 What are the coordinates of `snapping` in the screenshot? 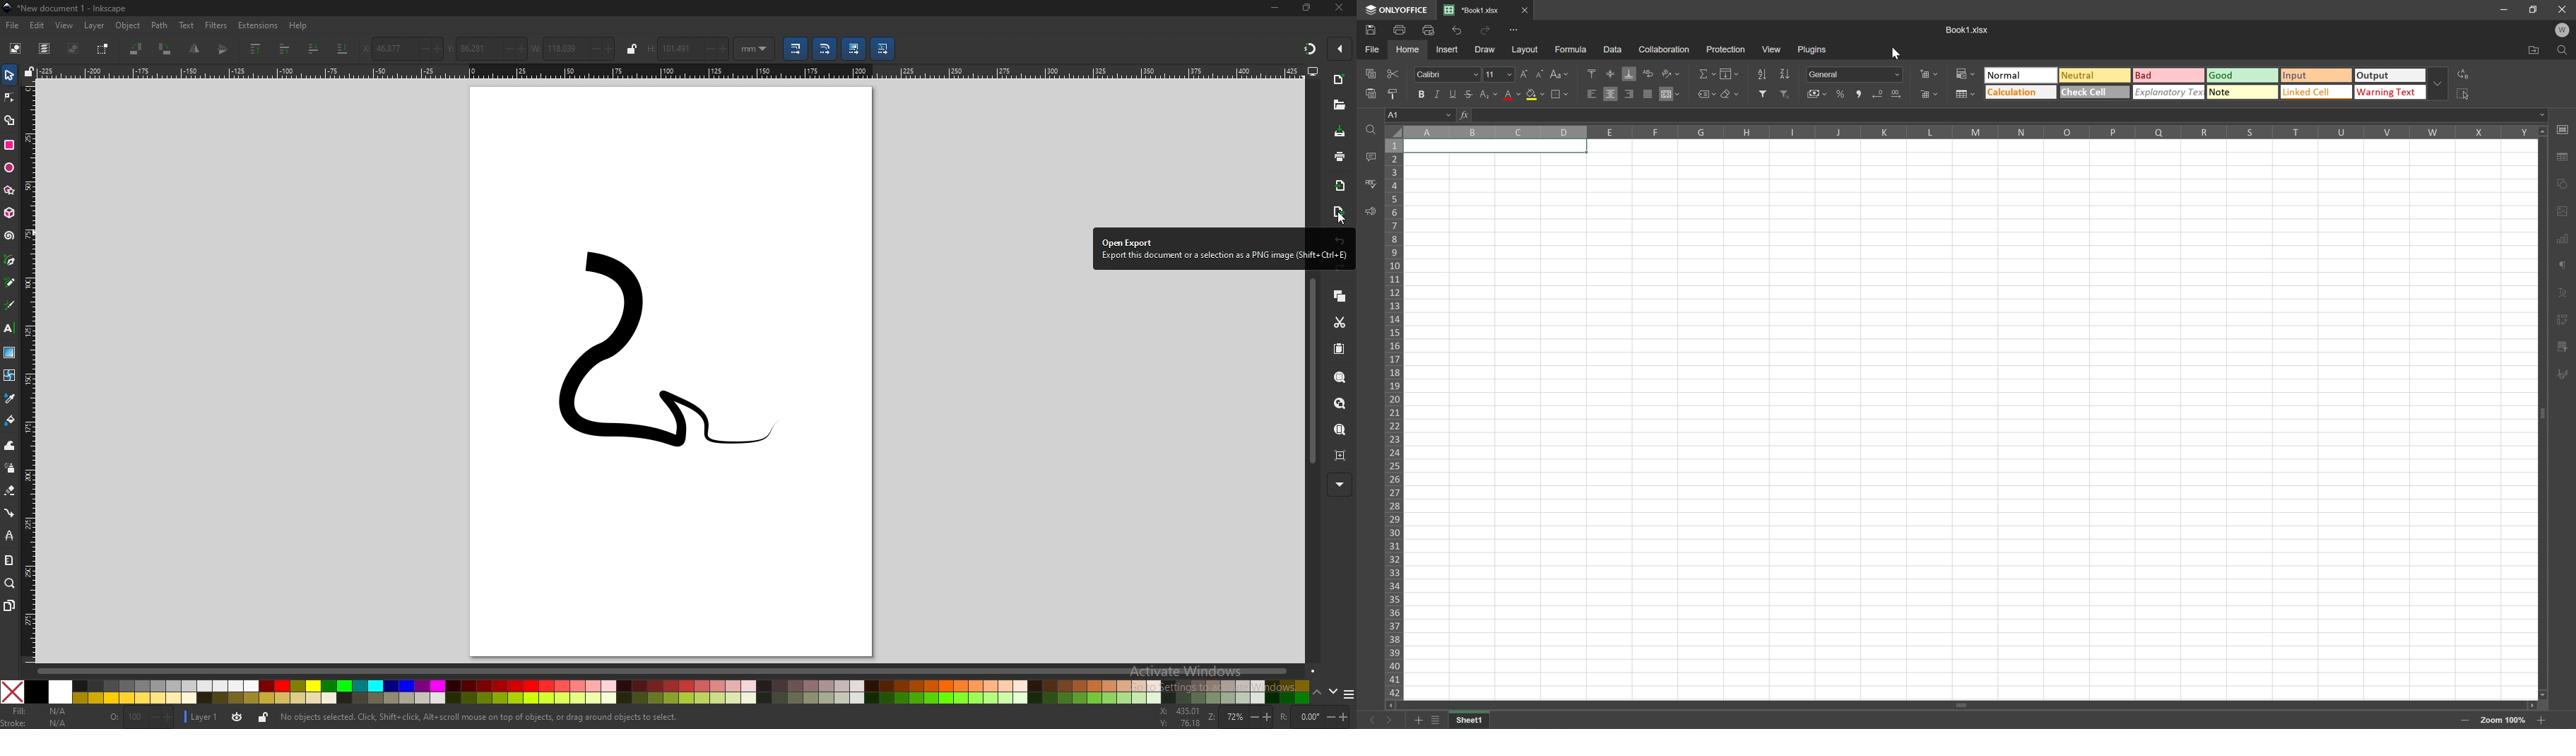 It's located at (1308, 48).